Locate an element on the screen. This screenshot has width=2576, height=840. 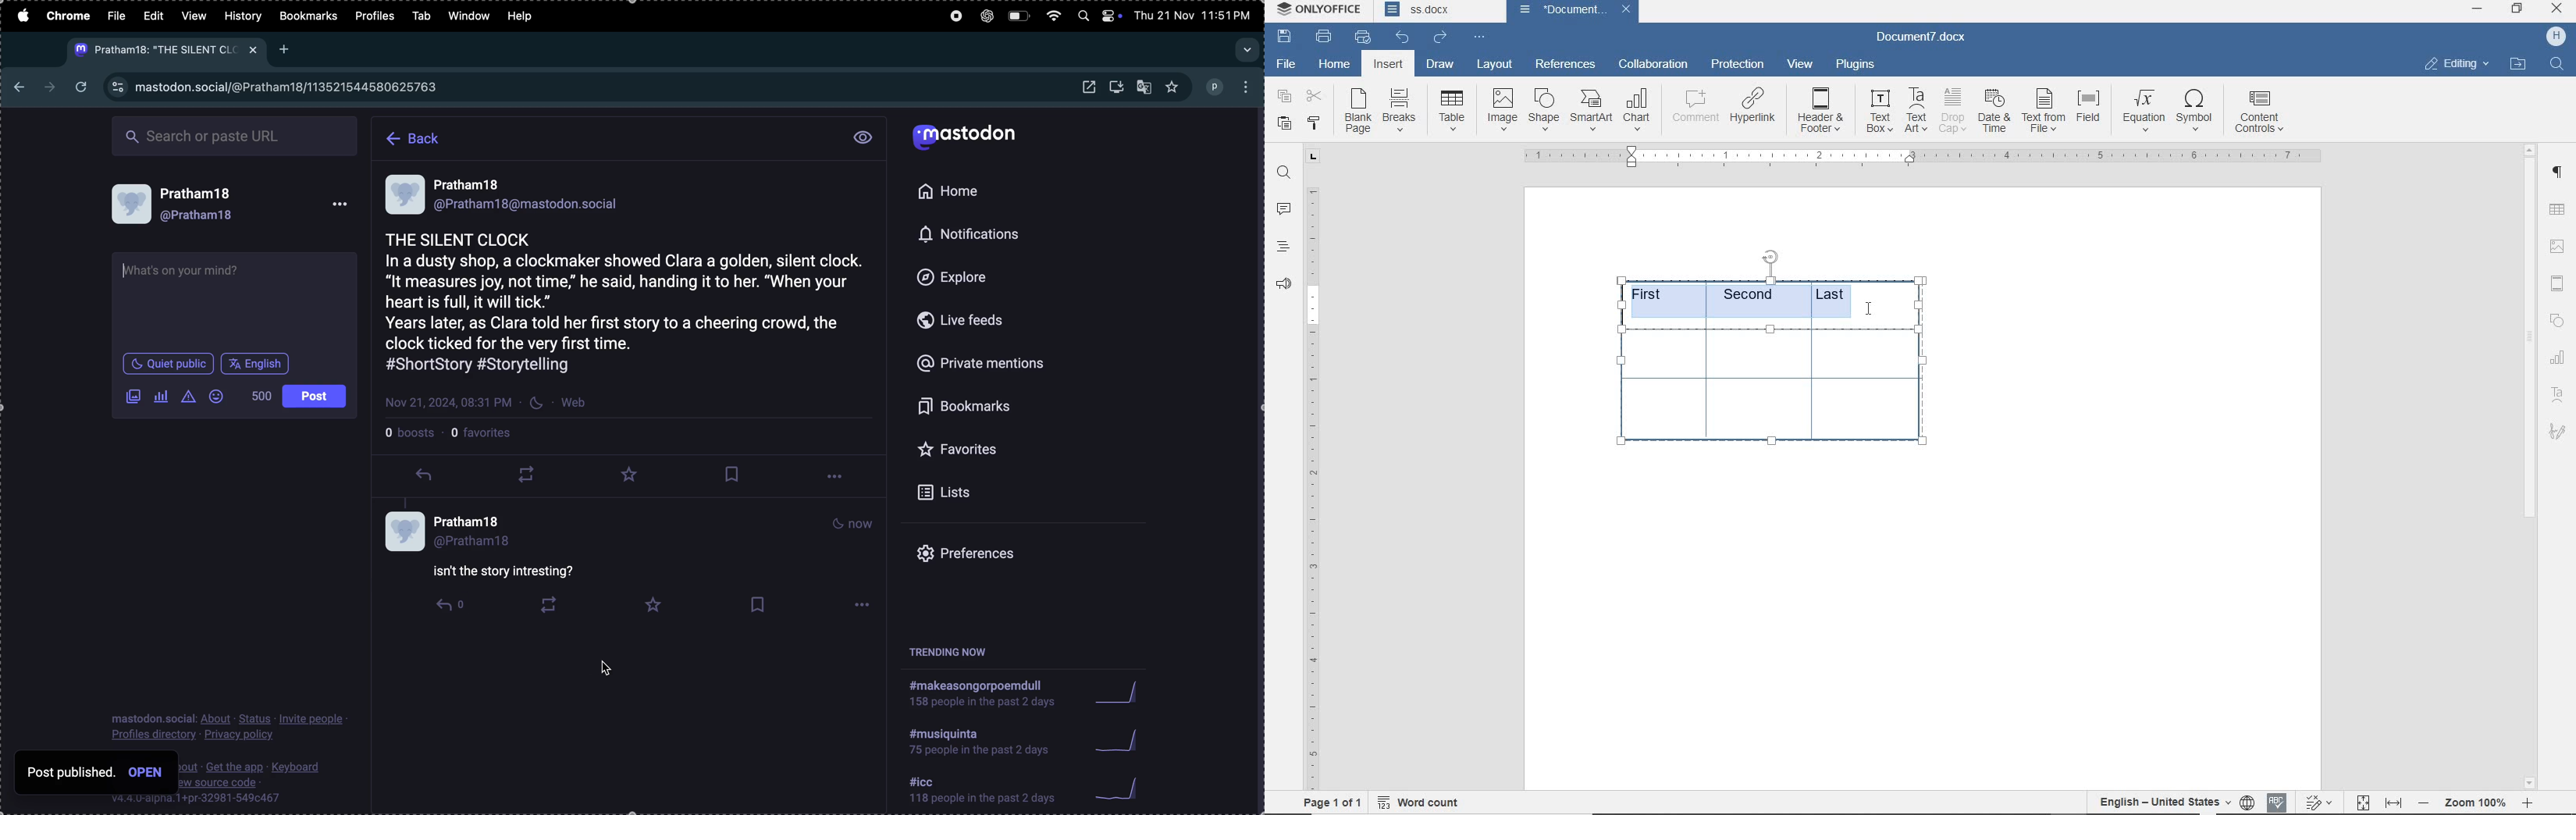
save is located at coordinates (1287, 37).